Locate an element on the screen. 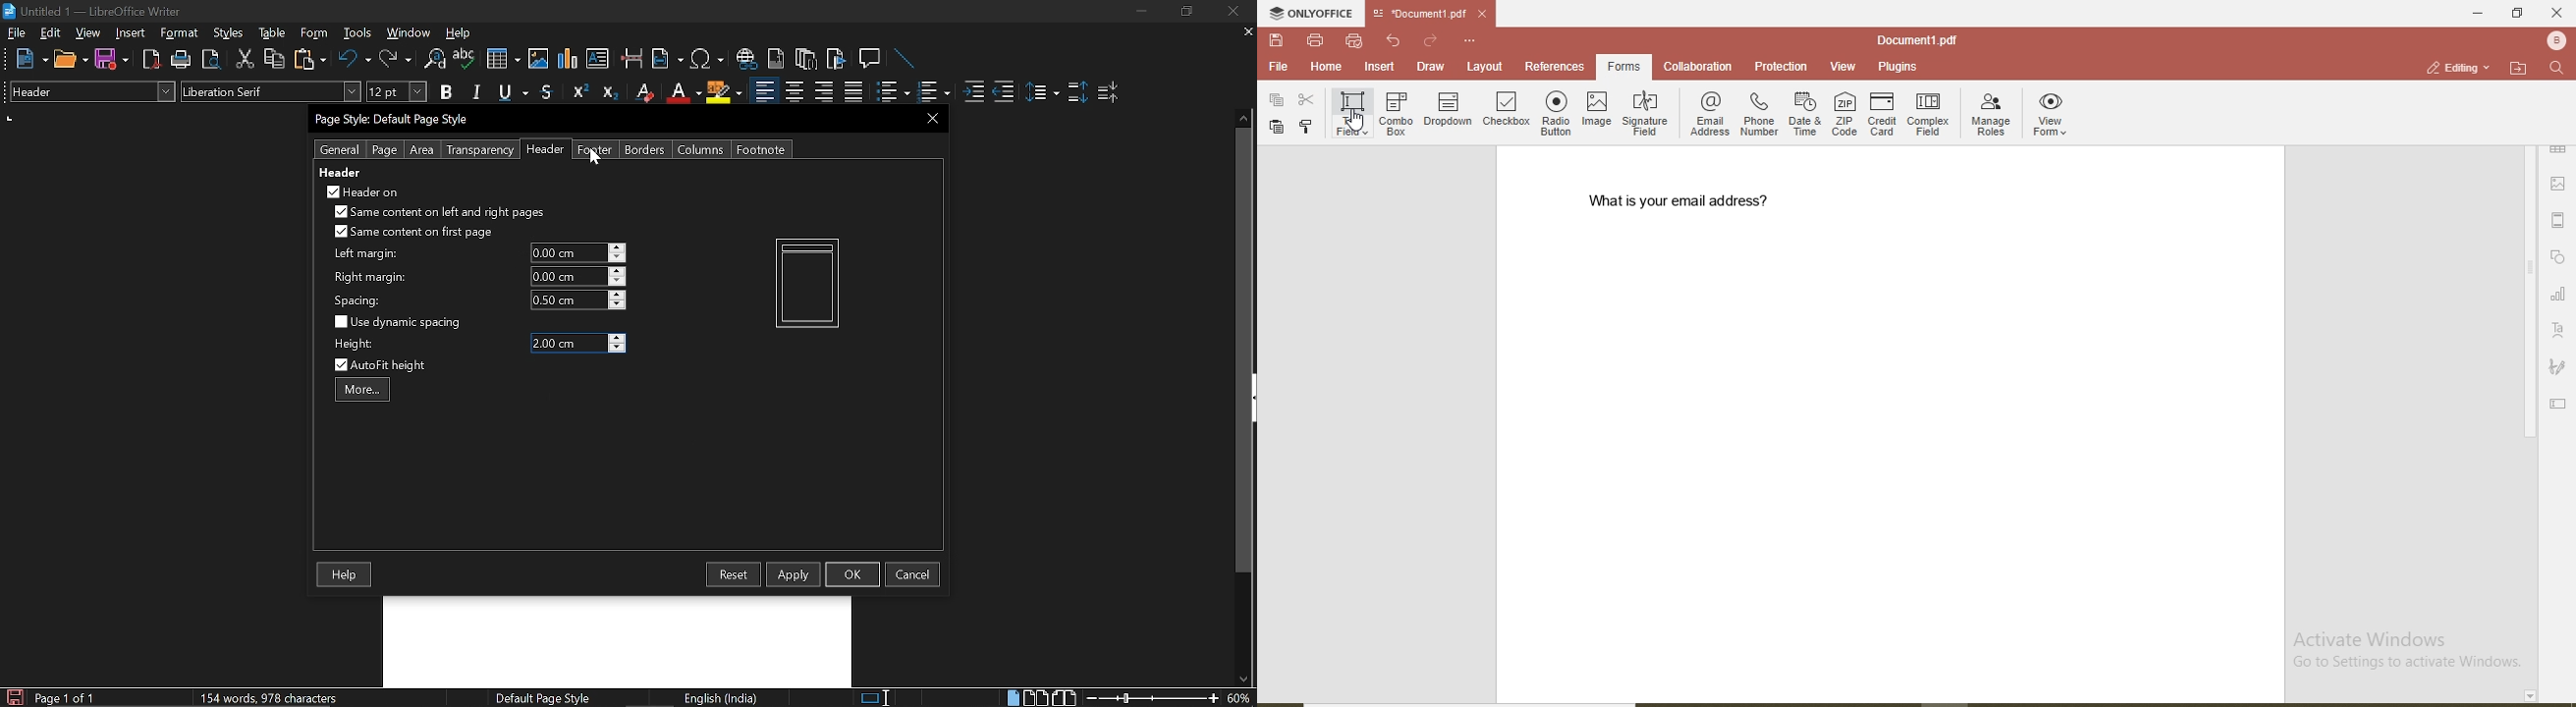  Underline is located at coordinates (683, 92).